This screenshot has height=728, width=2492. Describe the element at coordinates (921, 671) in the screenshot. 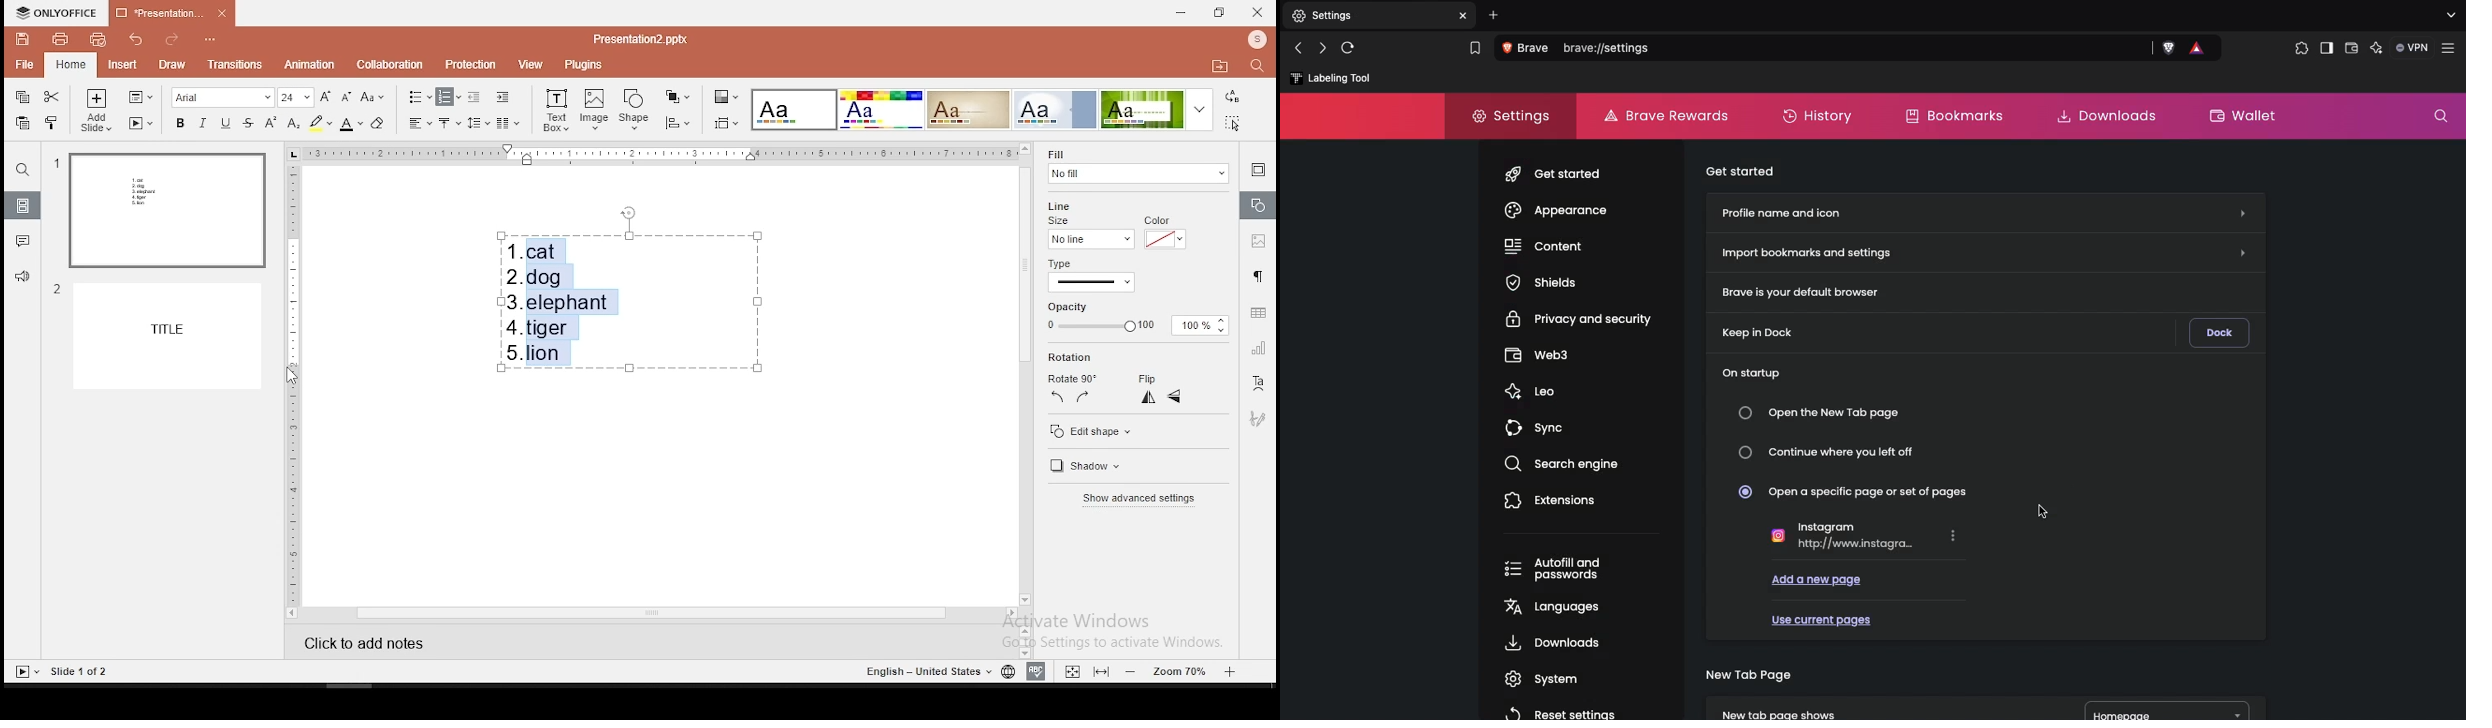

I see `english - united states` at that location.